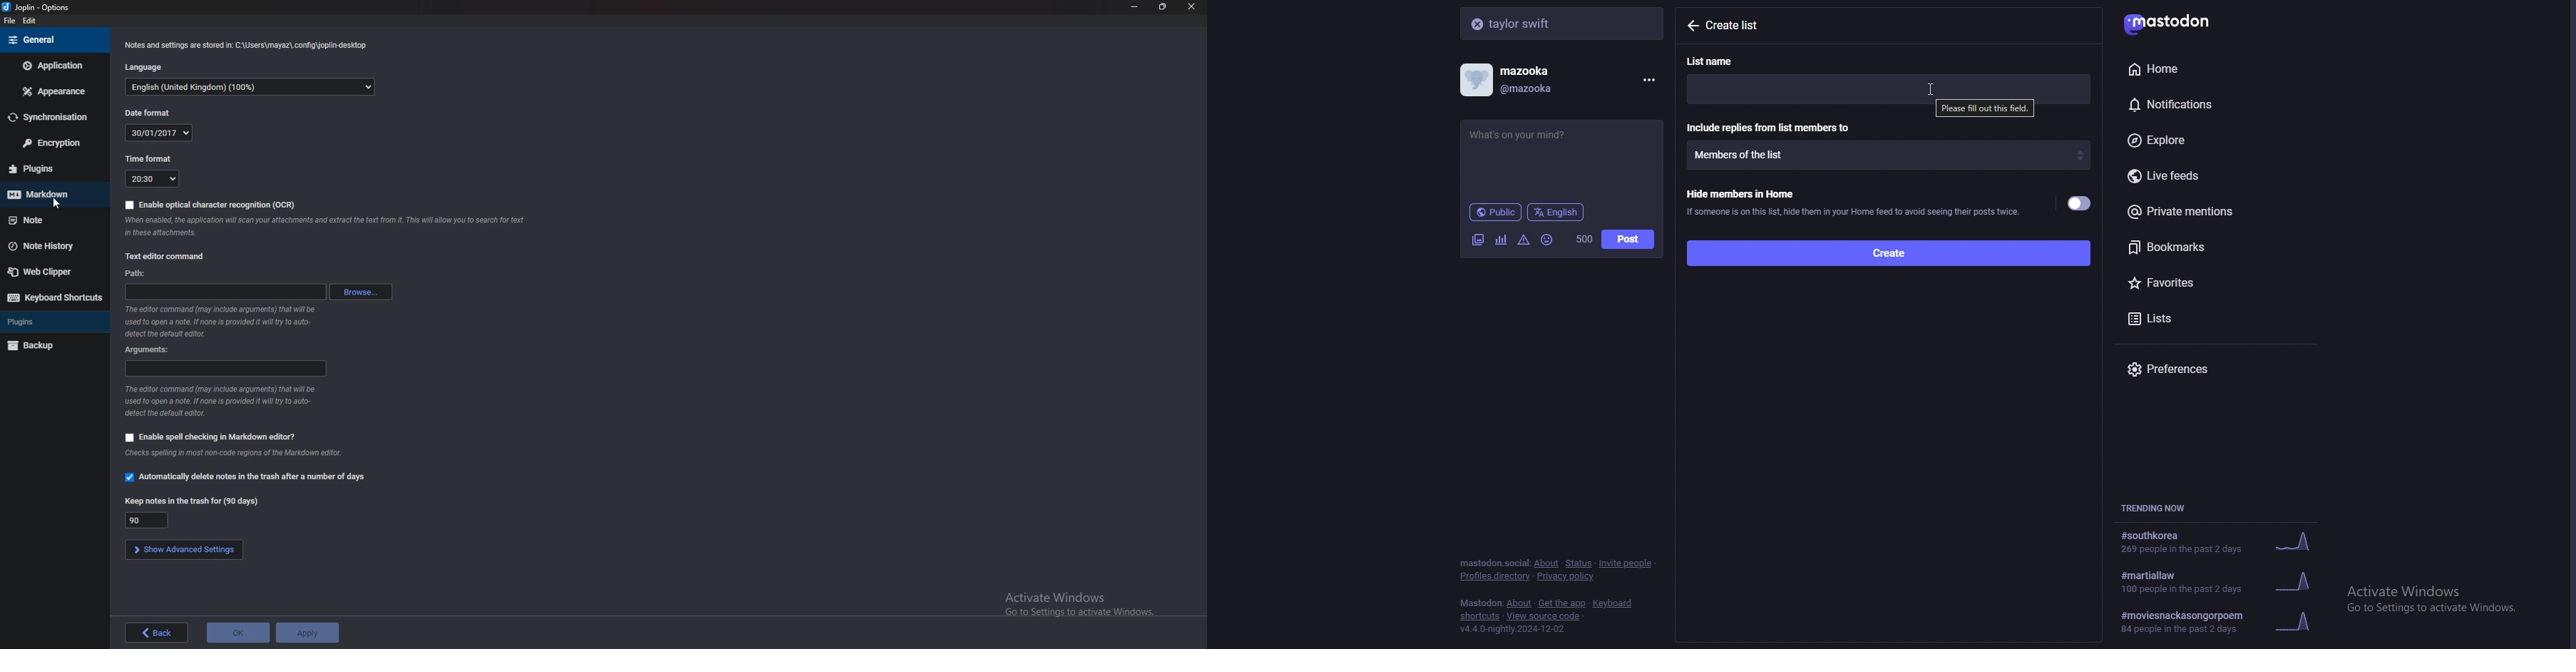 This screenshot has height=672, width=2576. I want to click on favourites, so click(2203, 280).